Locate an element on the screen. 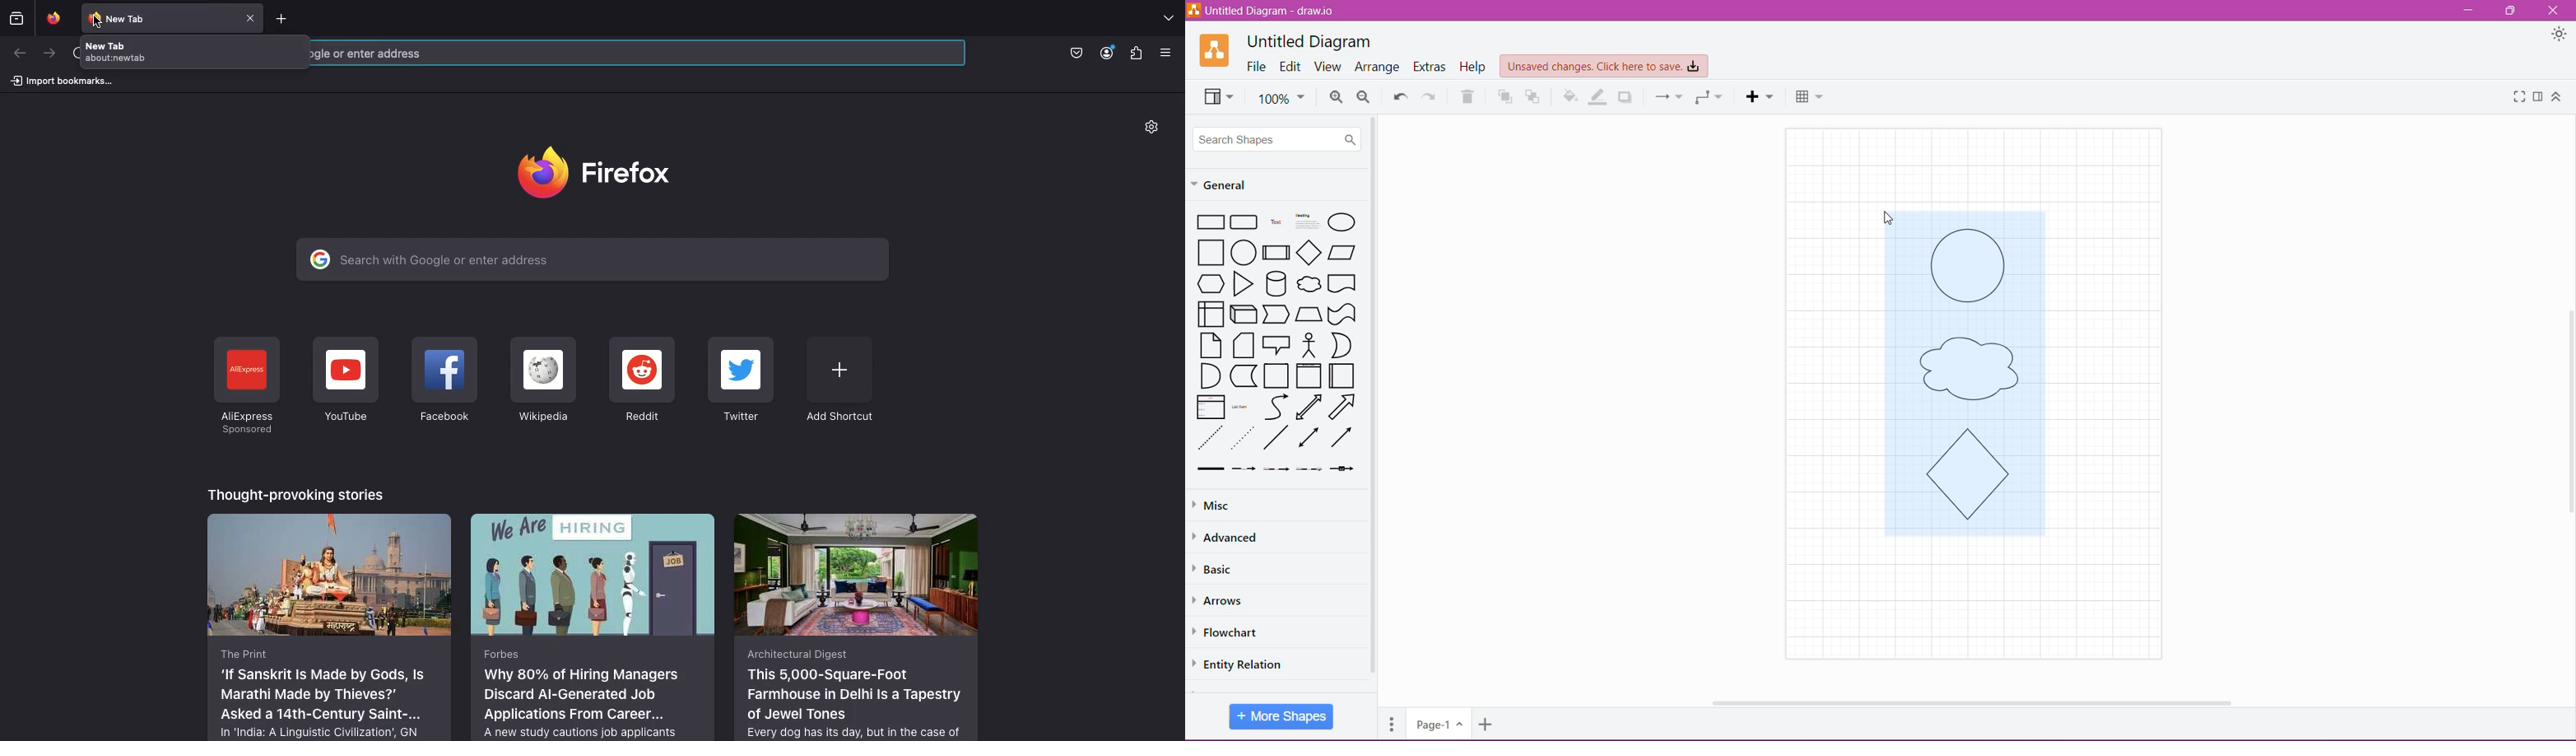 The height and width of the screenshot is (756, 2576). Format is located at coordinates (2539, 96).